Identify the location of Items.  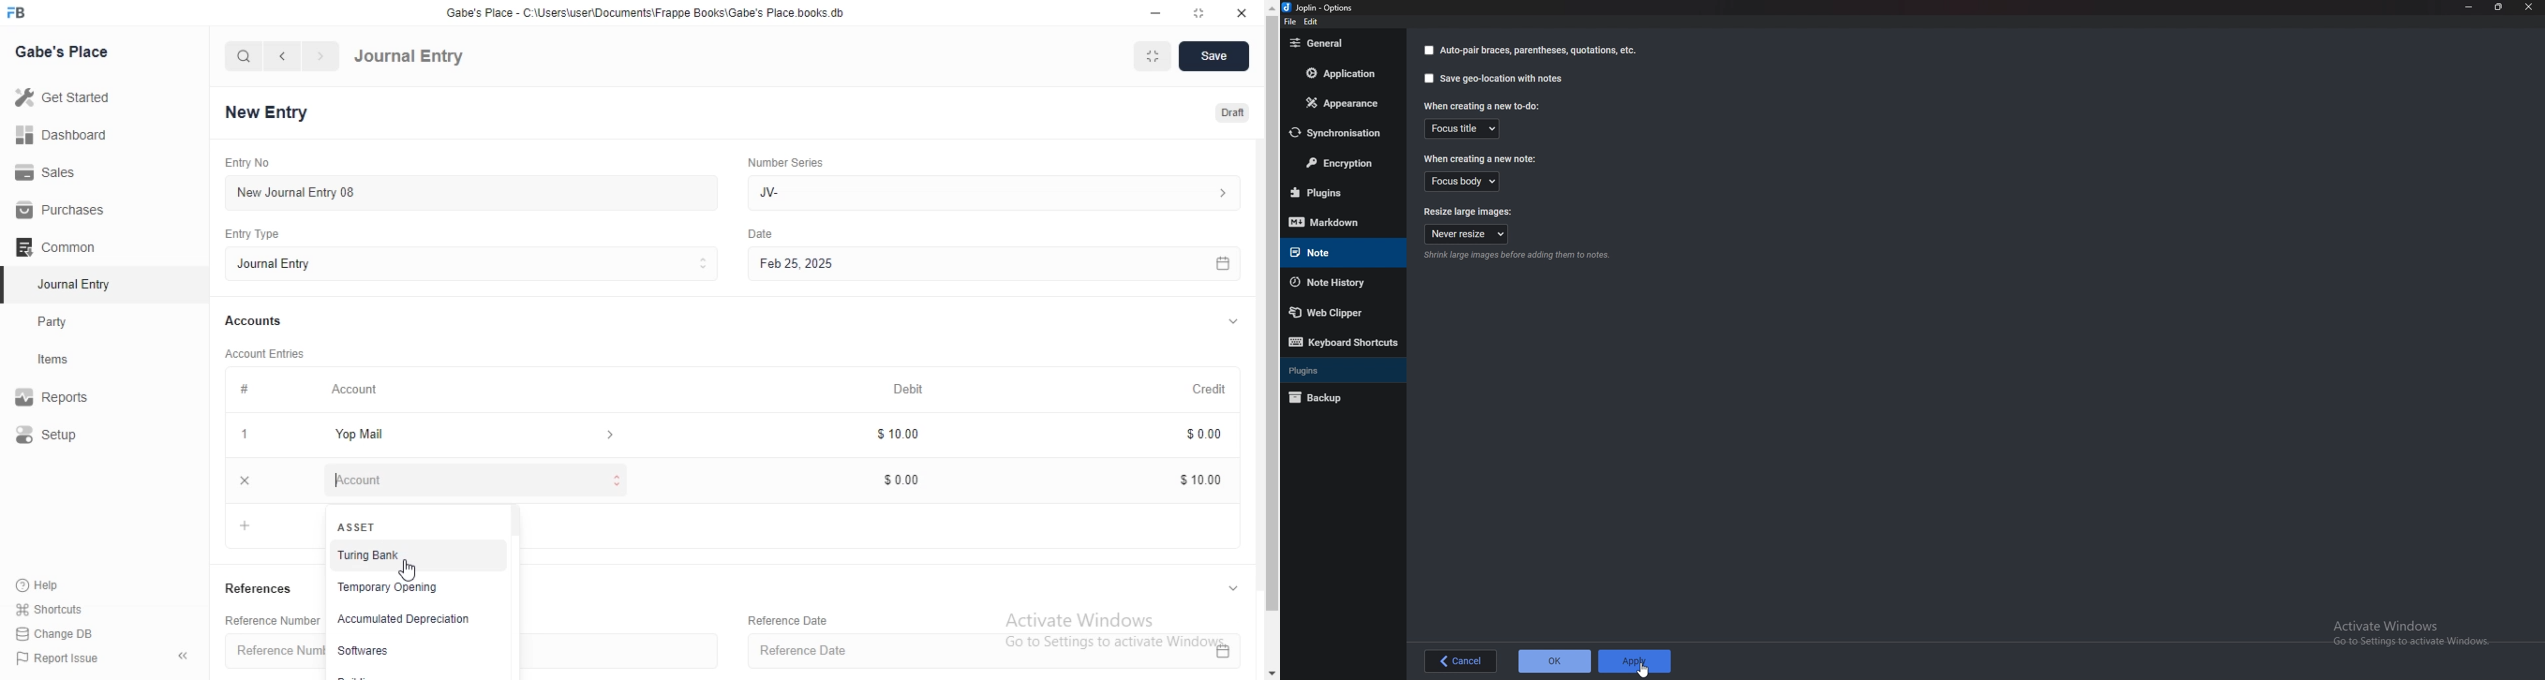
(72, 361).